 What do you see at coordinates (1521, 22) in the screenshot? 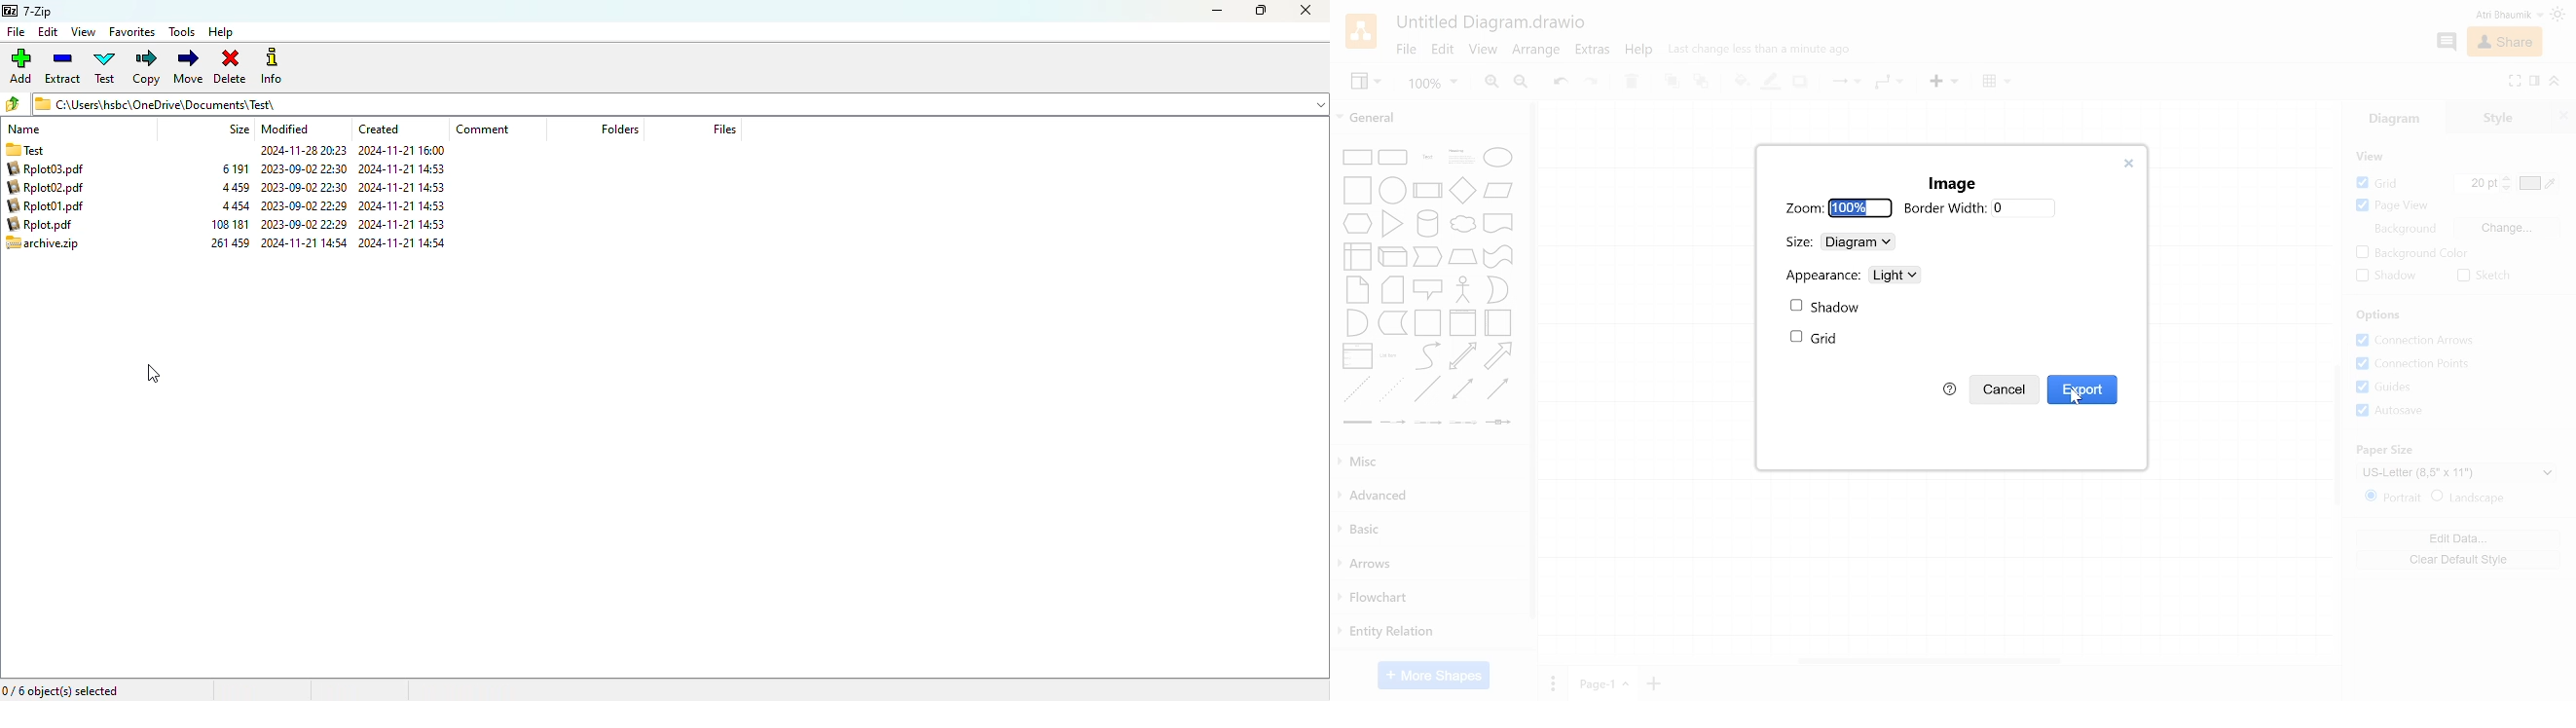
I see `Save` at bounding box center [1521, 22].